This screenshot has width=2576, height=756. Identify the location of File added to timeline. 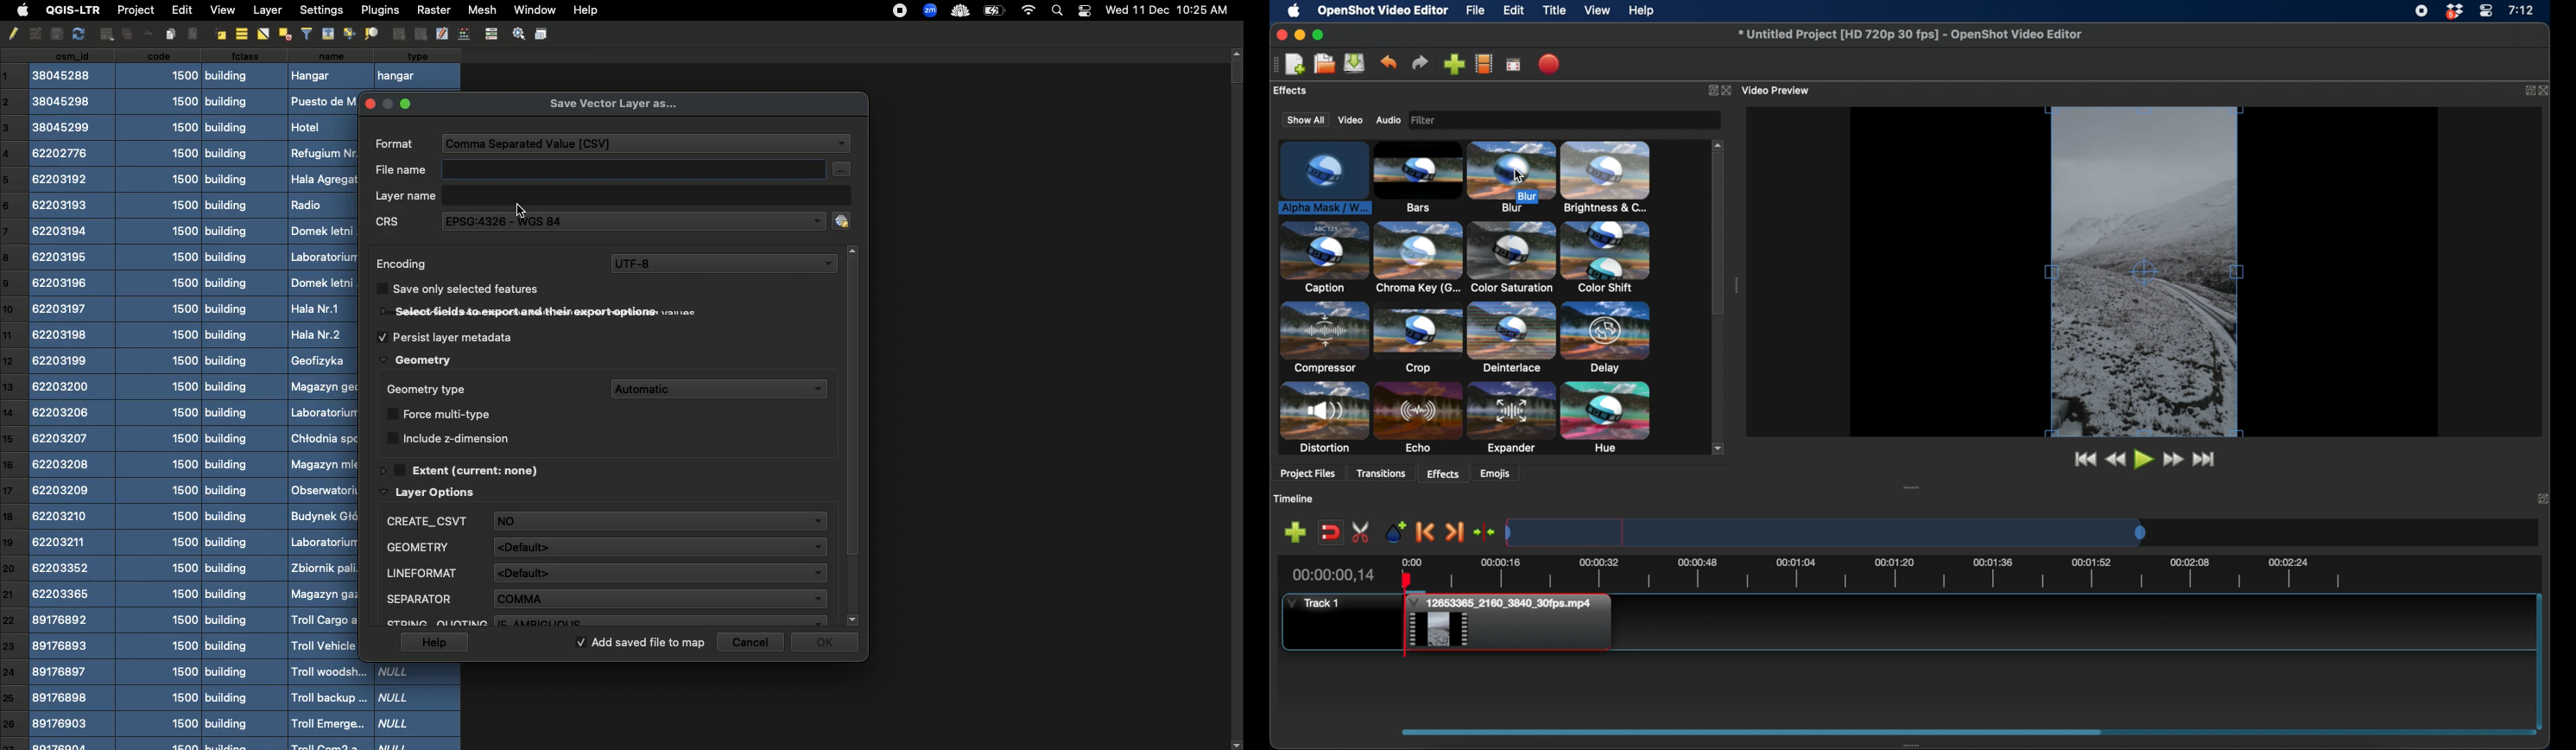
(1514, 624).